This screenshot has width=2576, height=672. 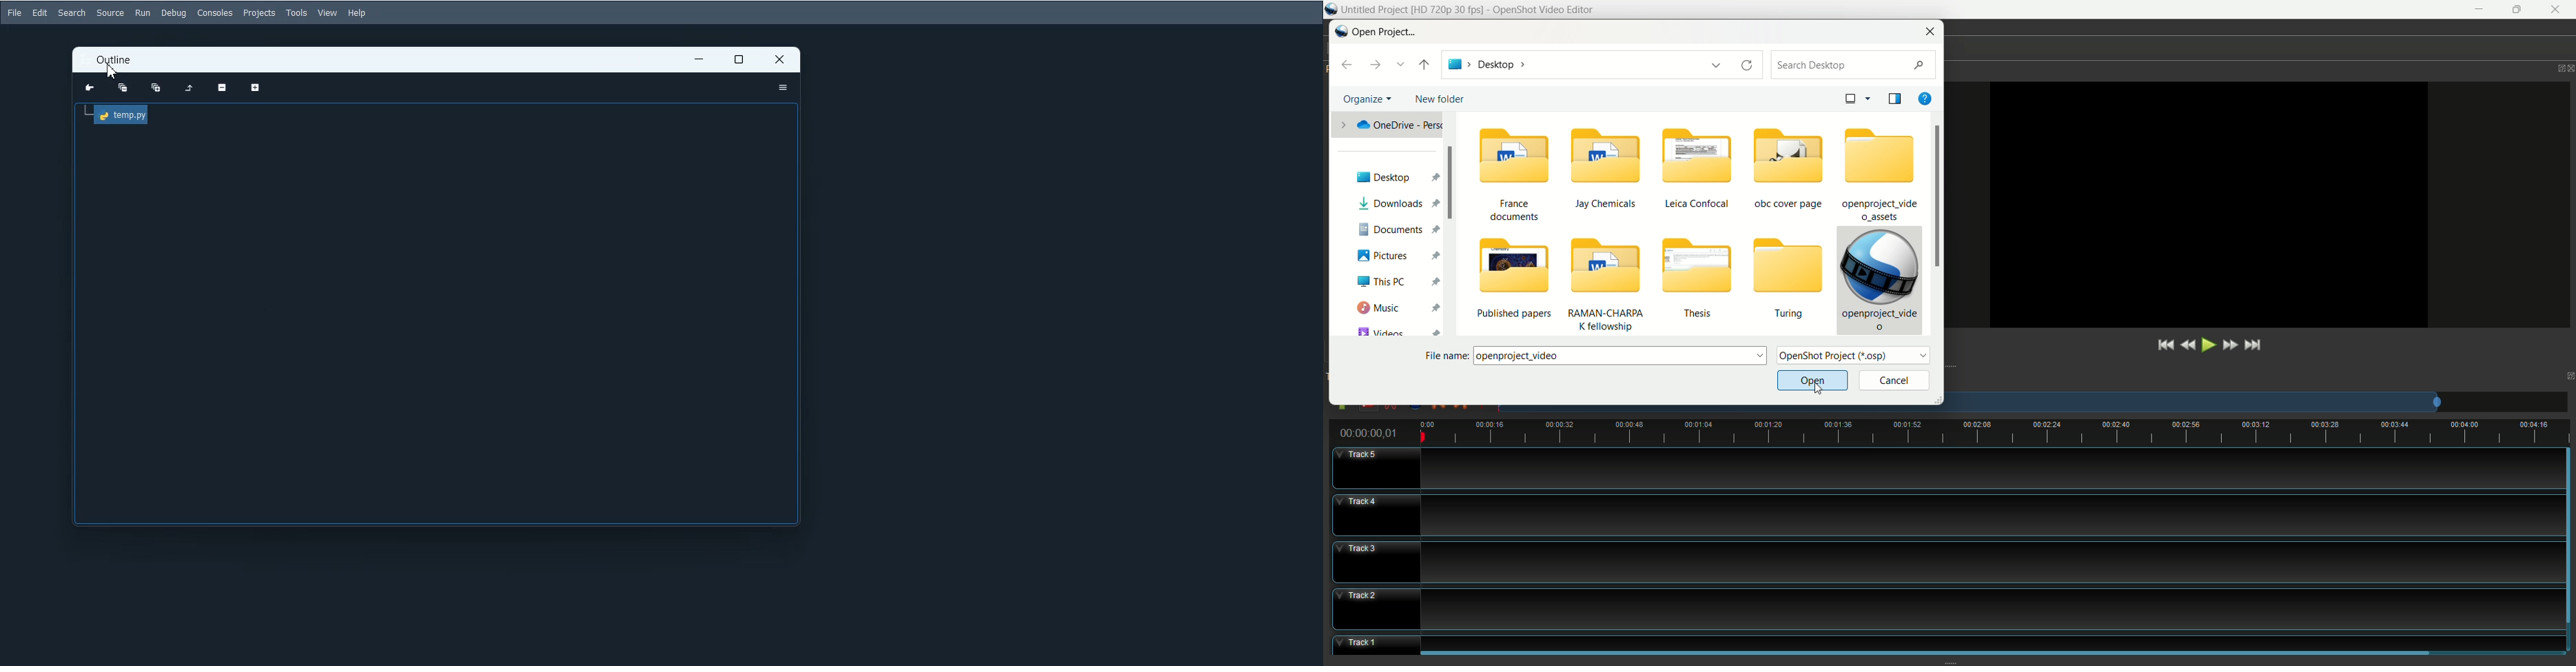 I want to click on Thesis., so click(x=1703, y=281).